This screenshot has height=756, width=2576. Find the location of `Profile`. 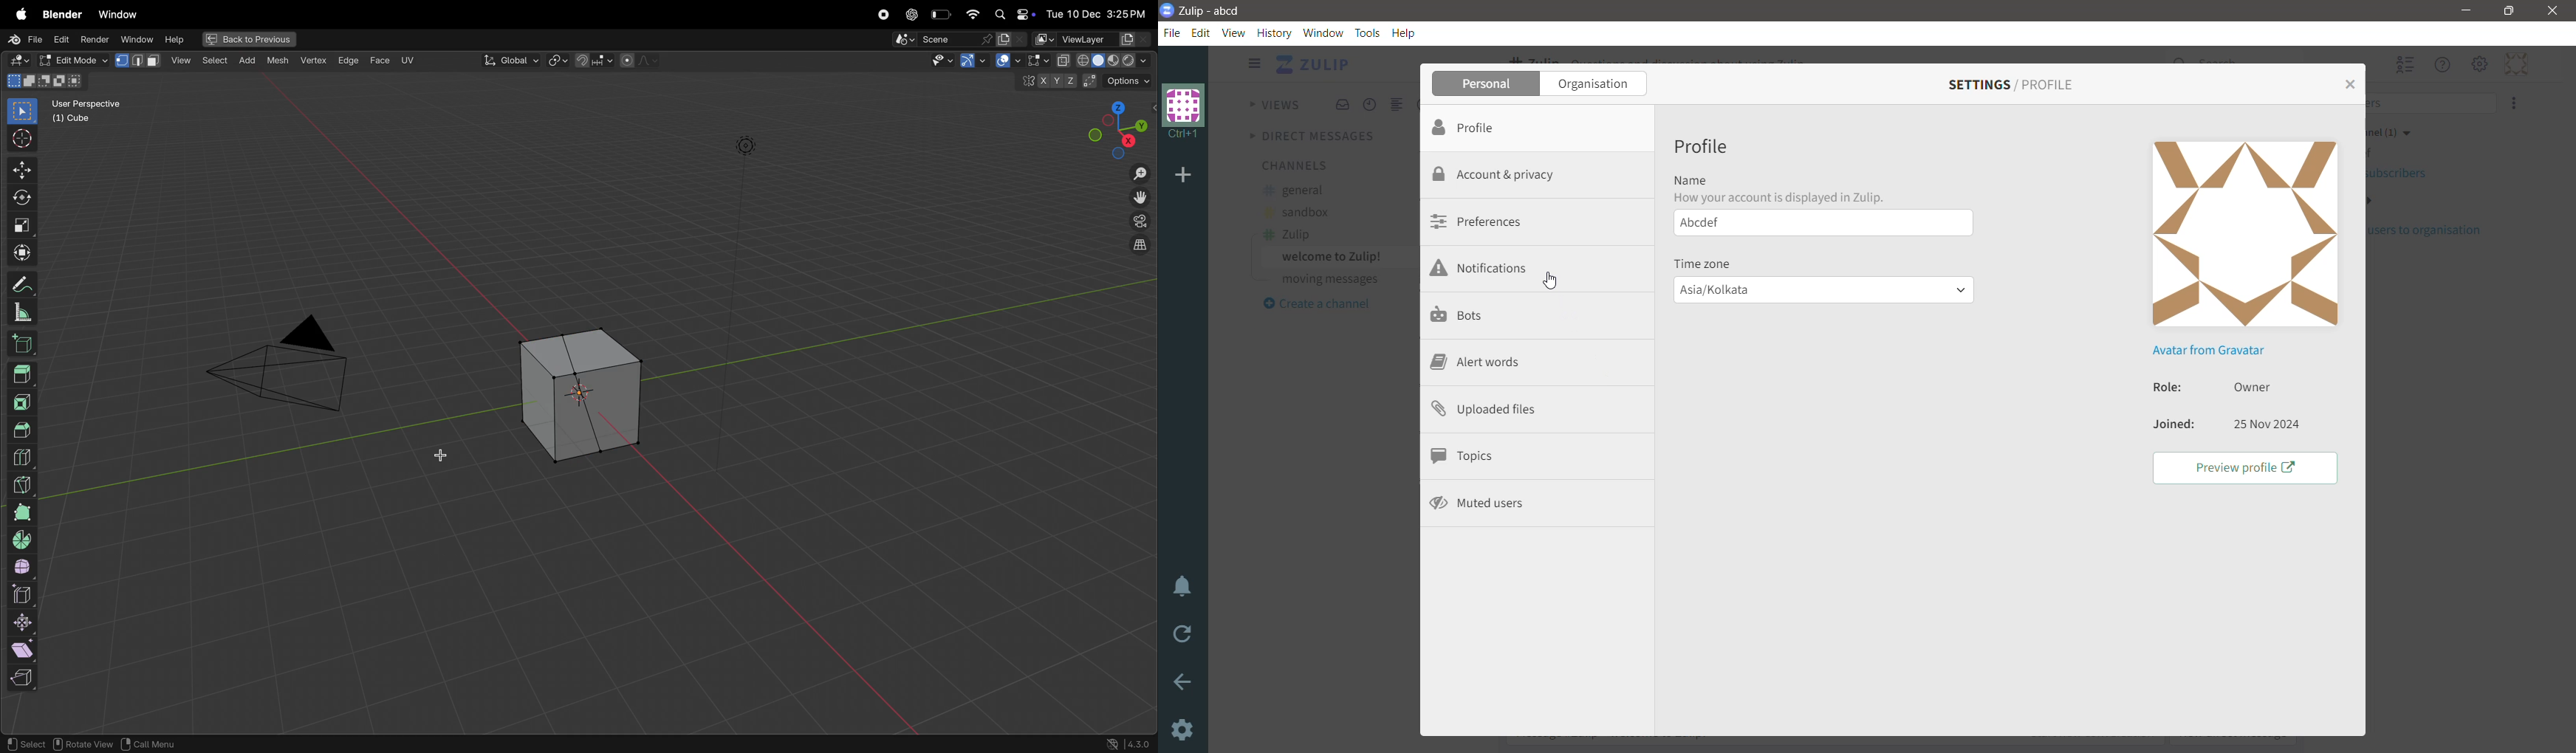

Profile is located at coordinates (1702, 148).